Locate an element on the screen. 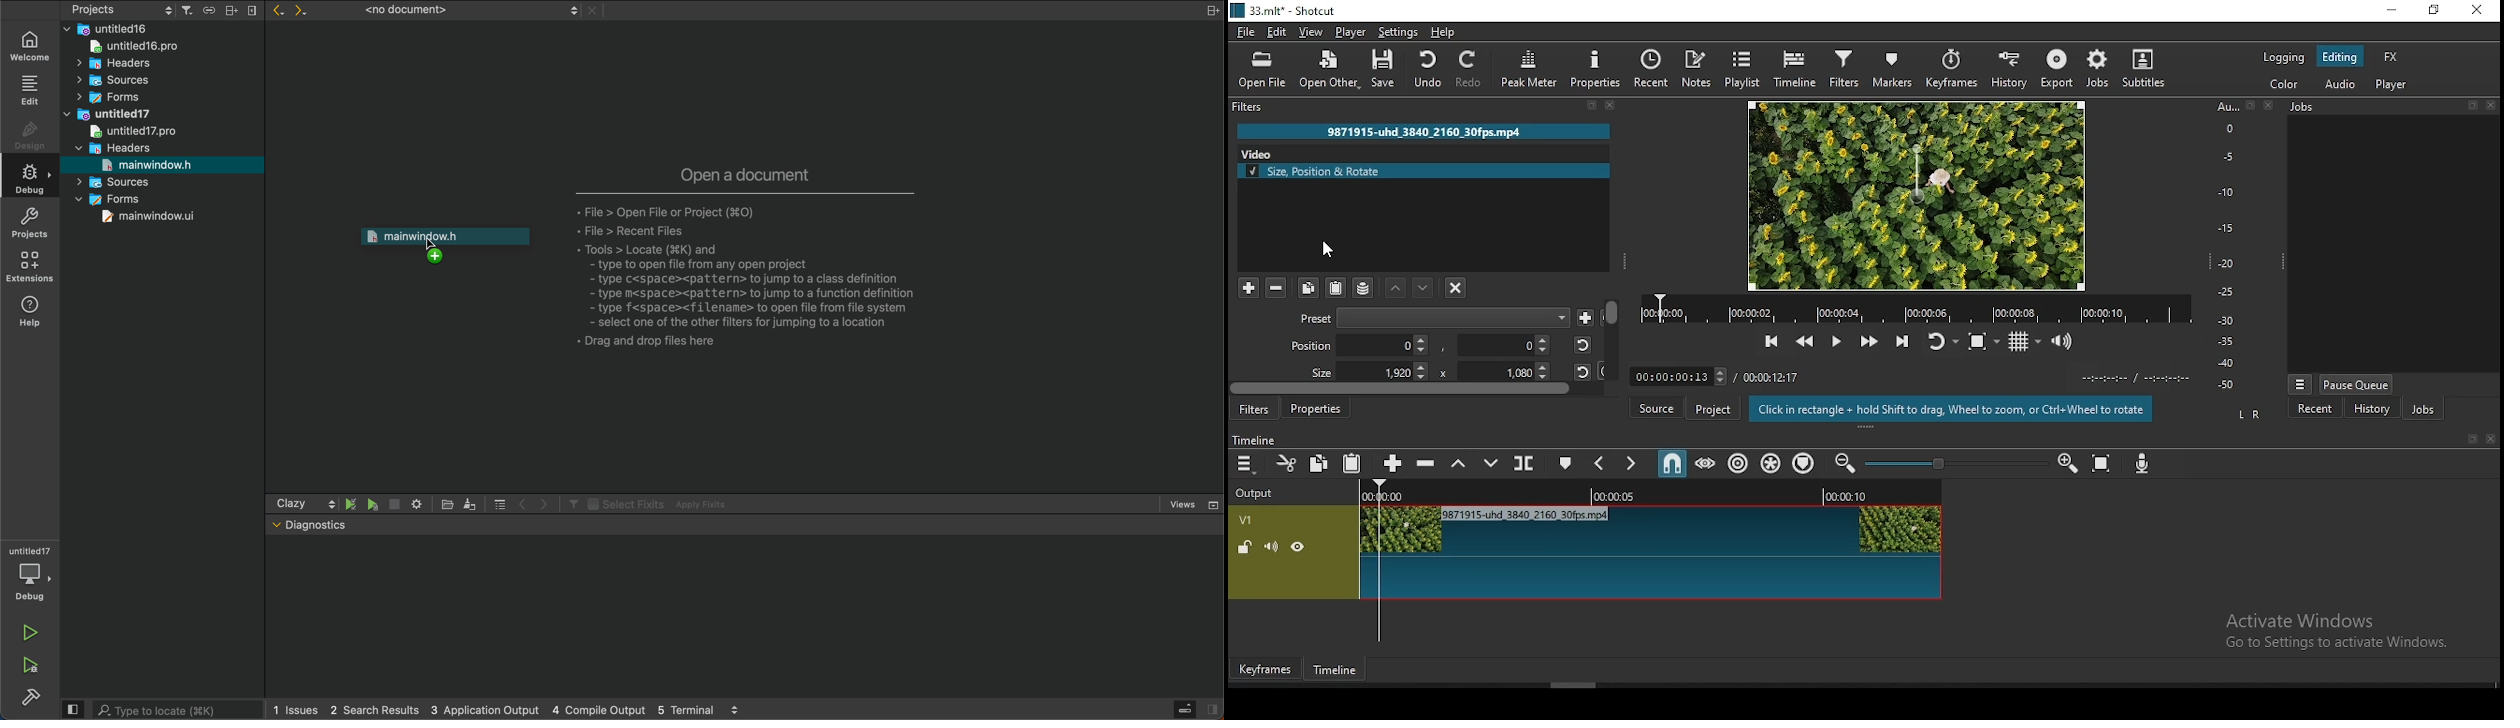  Logs is located at coordinates (735, 709).